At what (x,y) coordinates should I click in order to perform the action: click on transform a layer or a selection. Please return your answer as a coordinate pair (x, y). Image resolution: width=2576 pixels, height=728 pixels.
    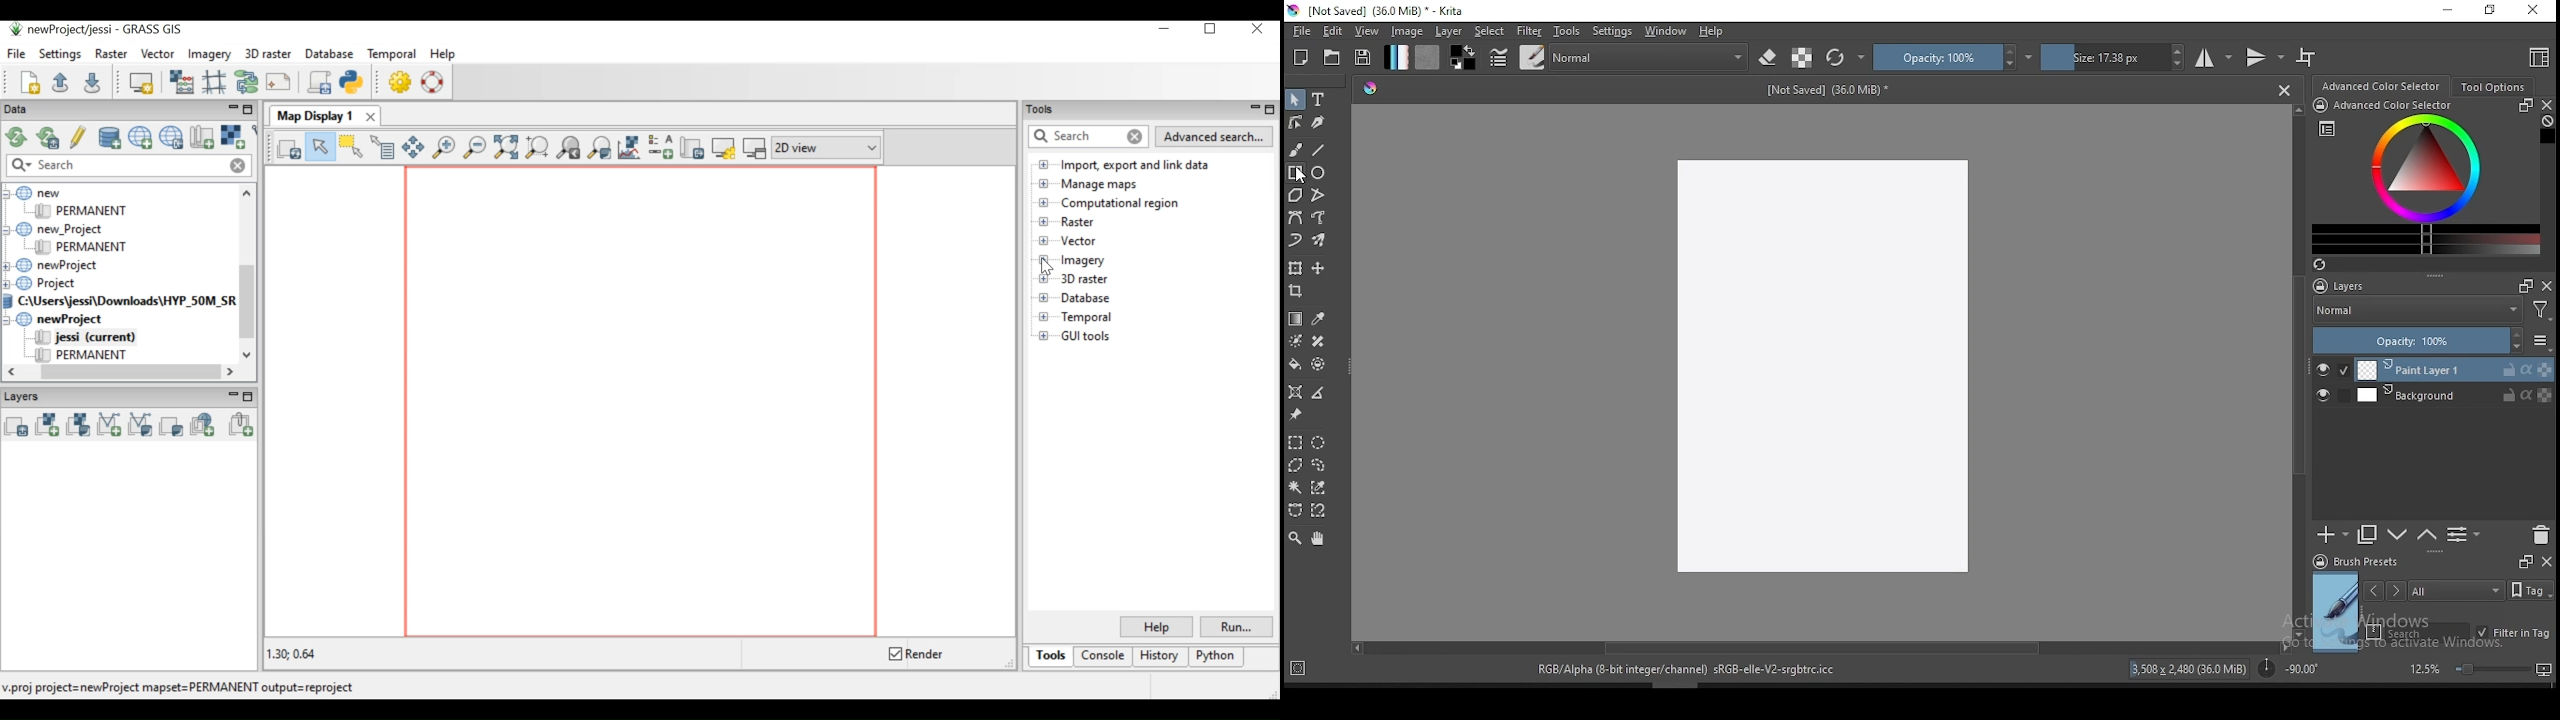
    Looking at the image, I should click on (1295, 267).